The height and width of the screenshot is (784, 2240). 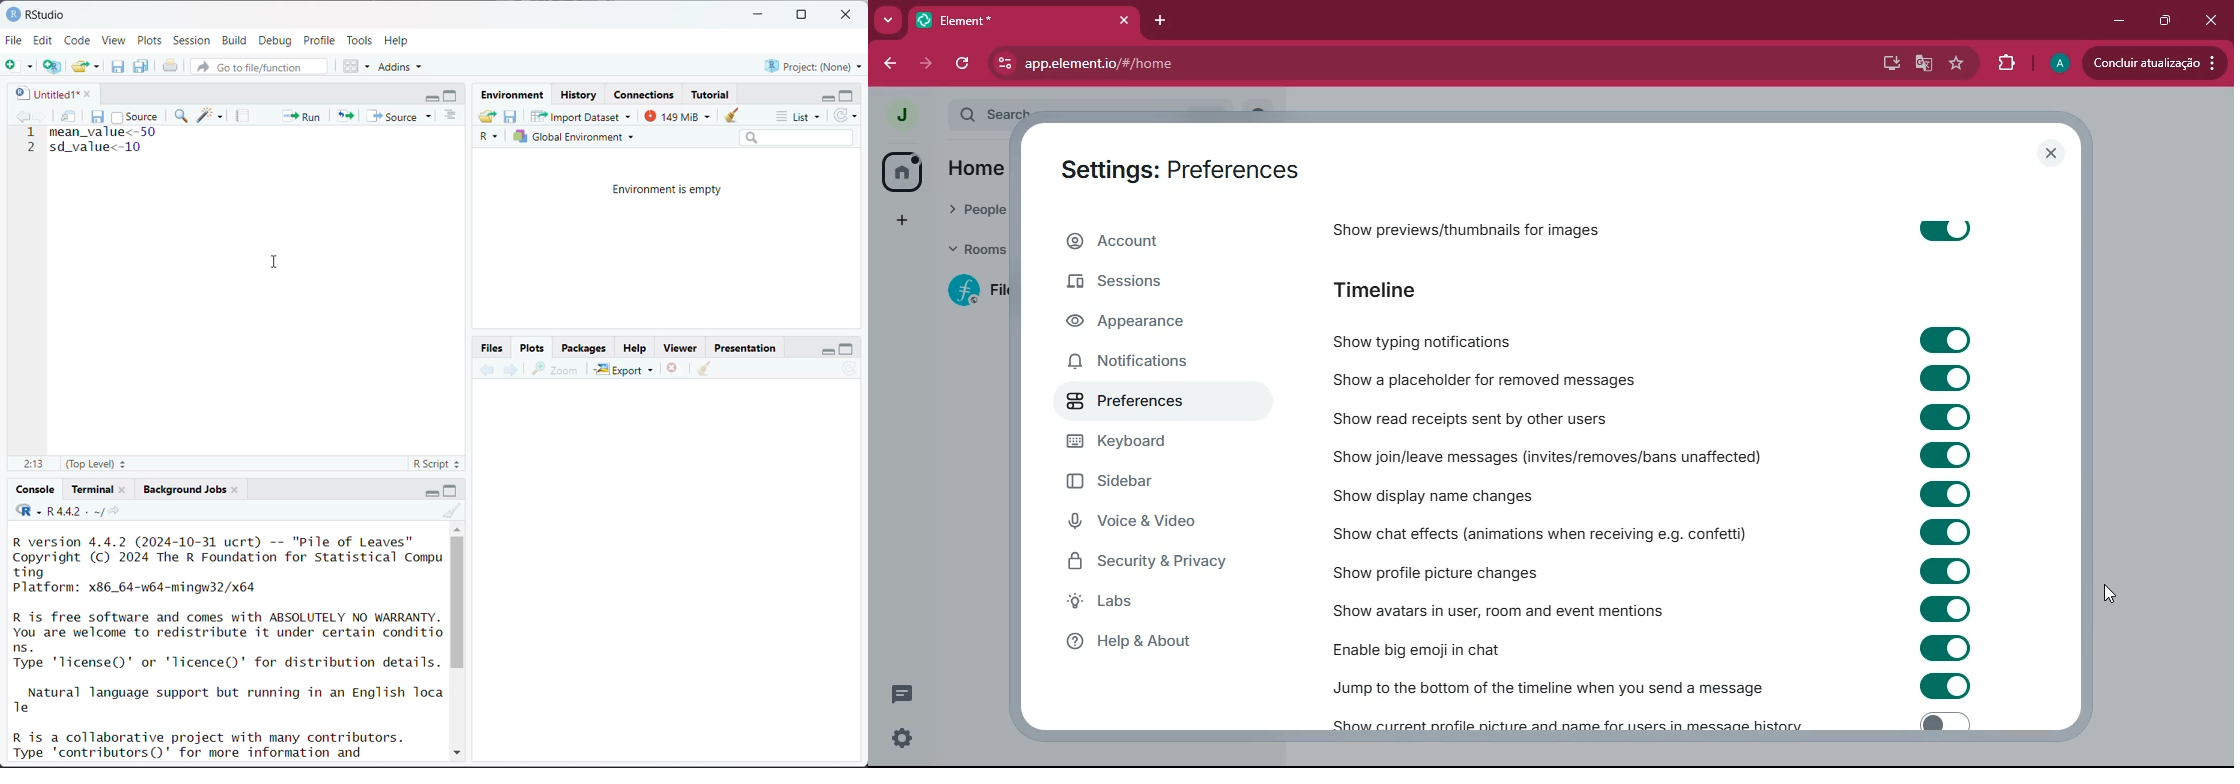 I want to click on Build, so click(x=237, y=41).